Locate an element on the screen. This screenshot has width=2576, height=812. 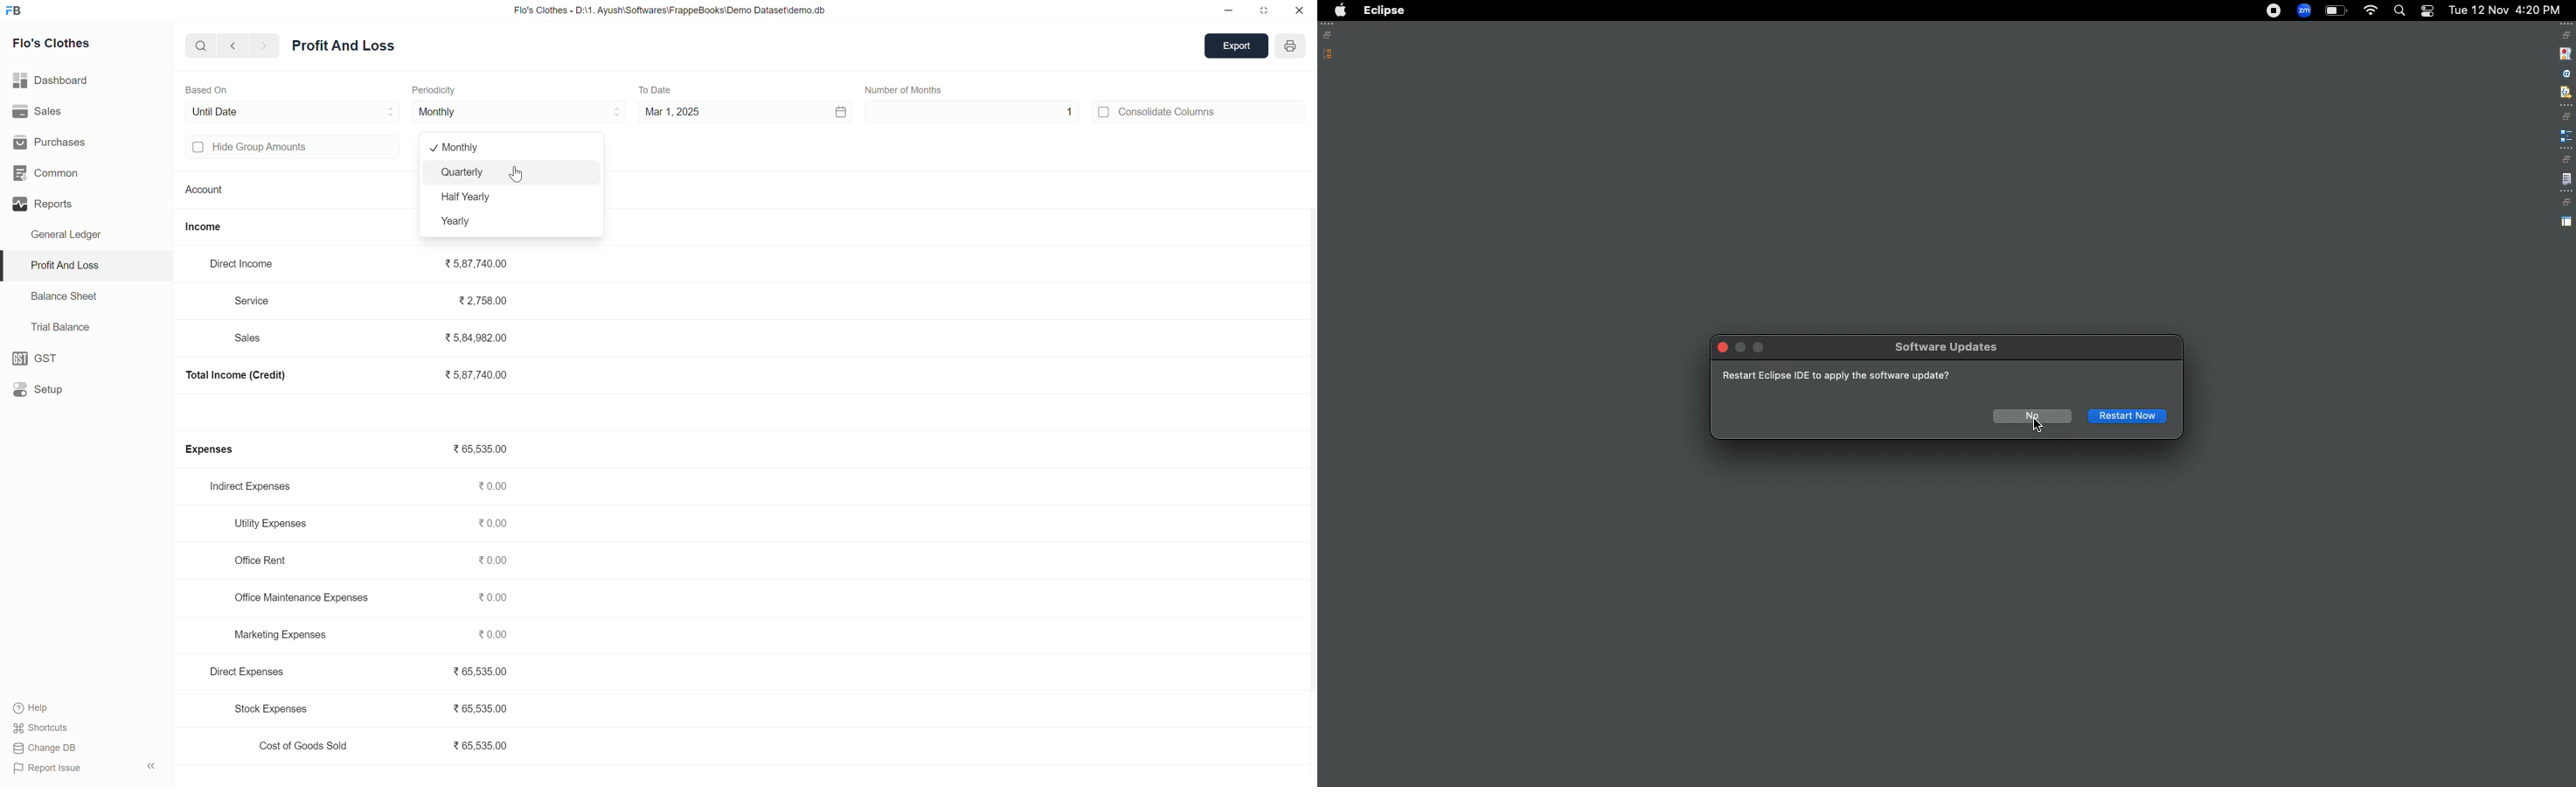
Flo's Clothes is located at coordinates (54, 46).